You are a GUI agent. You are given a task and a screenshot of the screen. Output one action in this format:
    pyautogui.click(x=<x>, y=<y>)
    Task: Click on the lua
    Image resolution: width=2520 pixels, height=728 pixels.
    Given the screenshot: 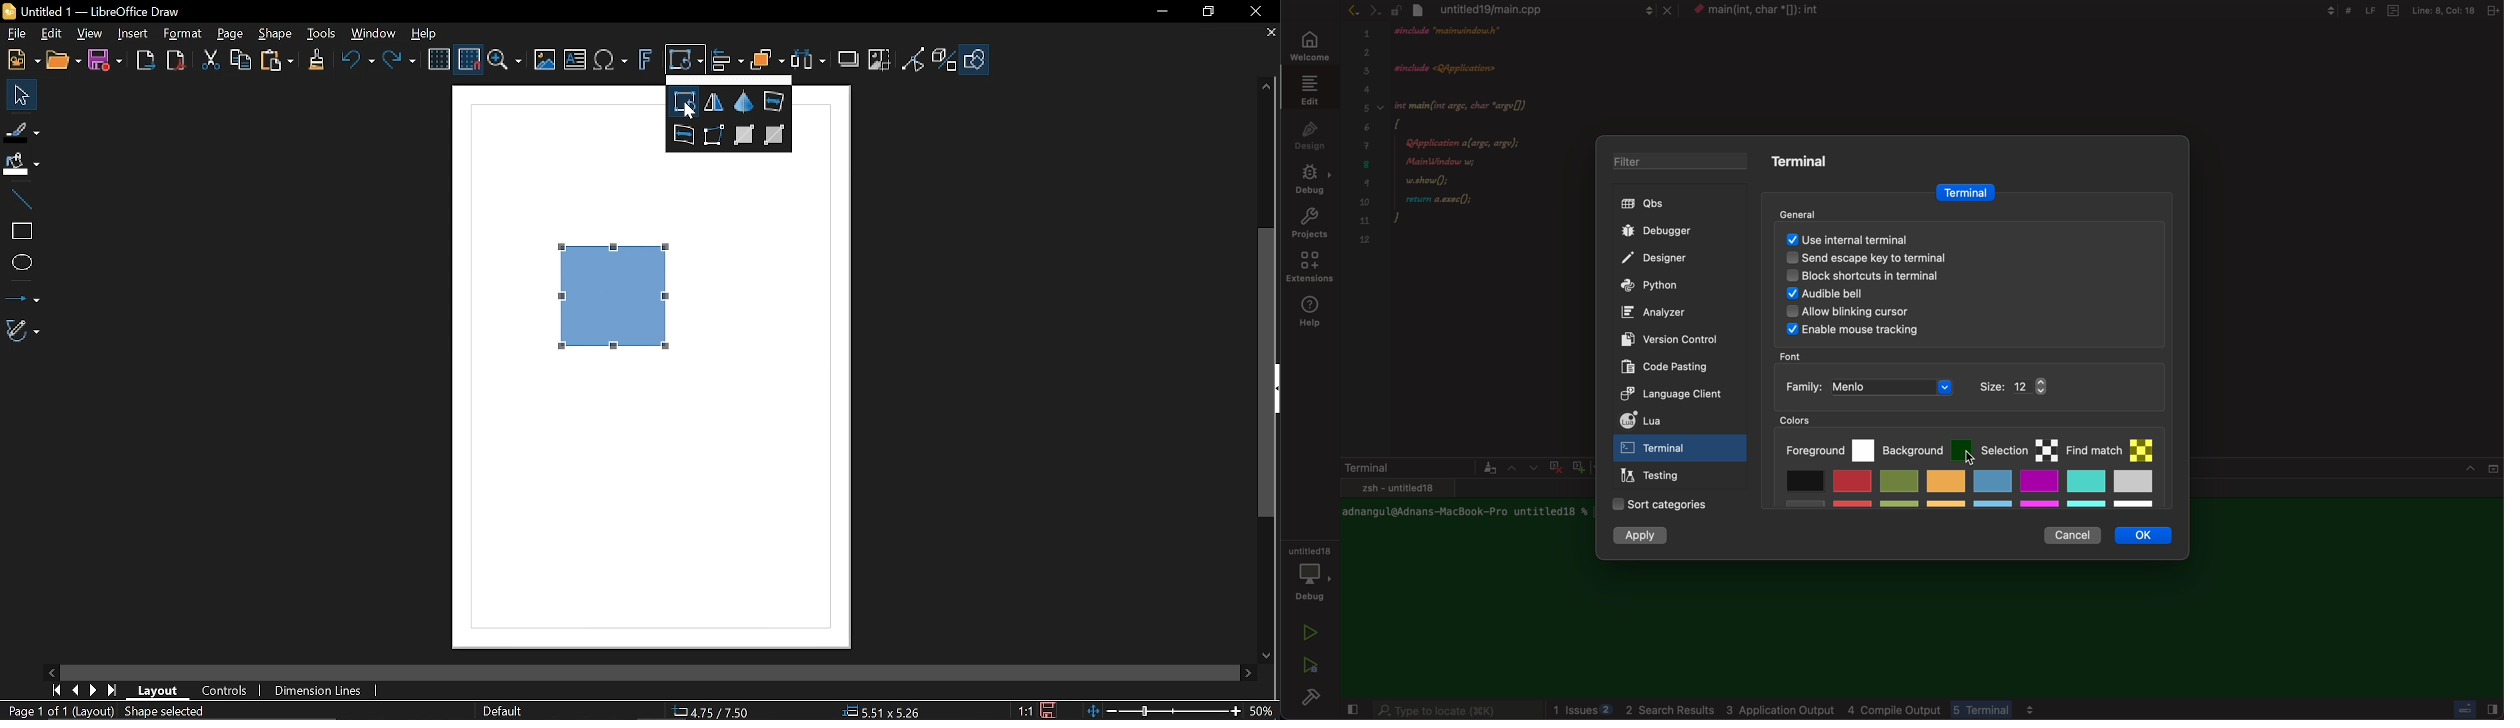 What is the action you would take?
    pyautogui.click(x=1667, y=422)
    